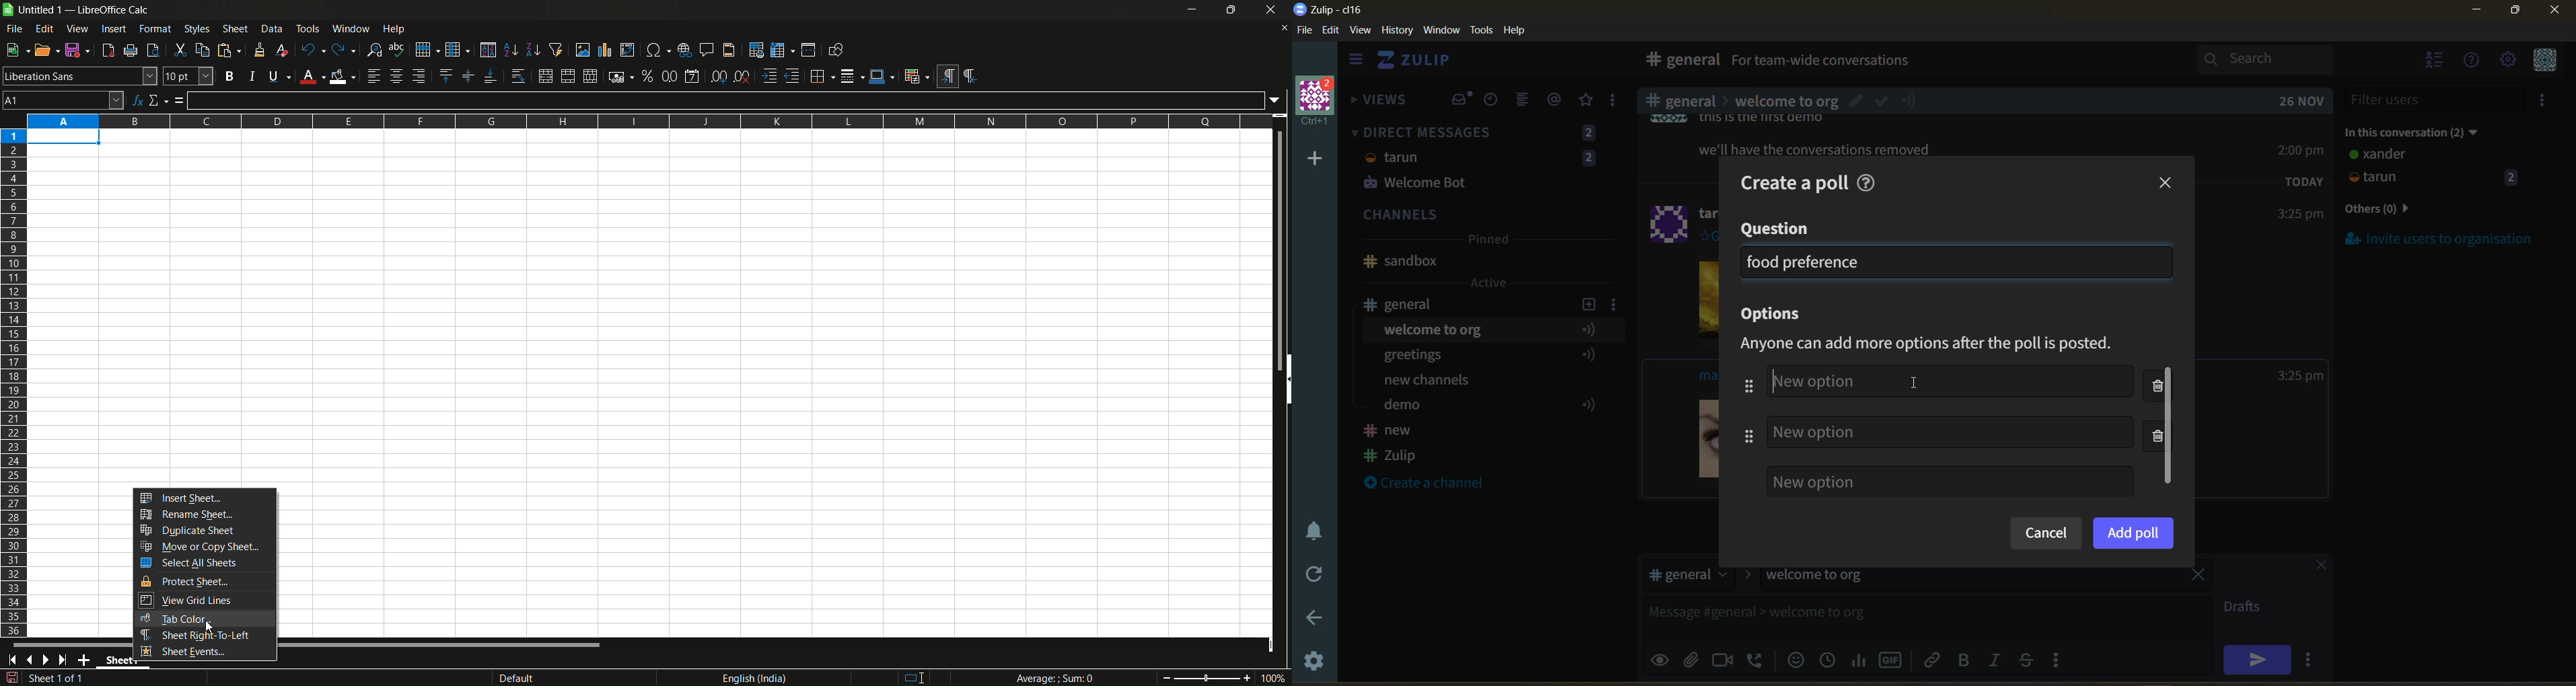 The height and width of the screenshot is (700, 2576). What do you see at coordinates (1934, 659) in the screenshot?
I see `link` at bounding box center [1934, 659].